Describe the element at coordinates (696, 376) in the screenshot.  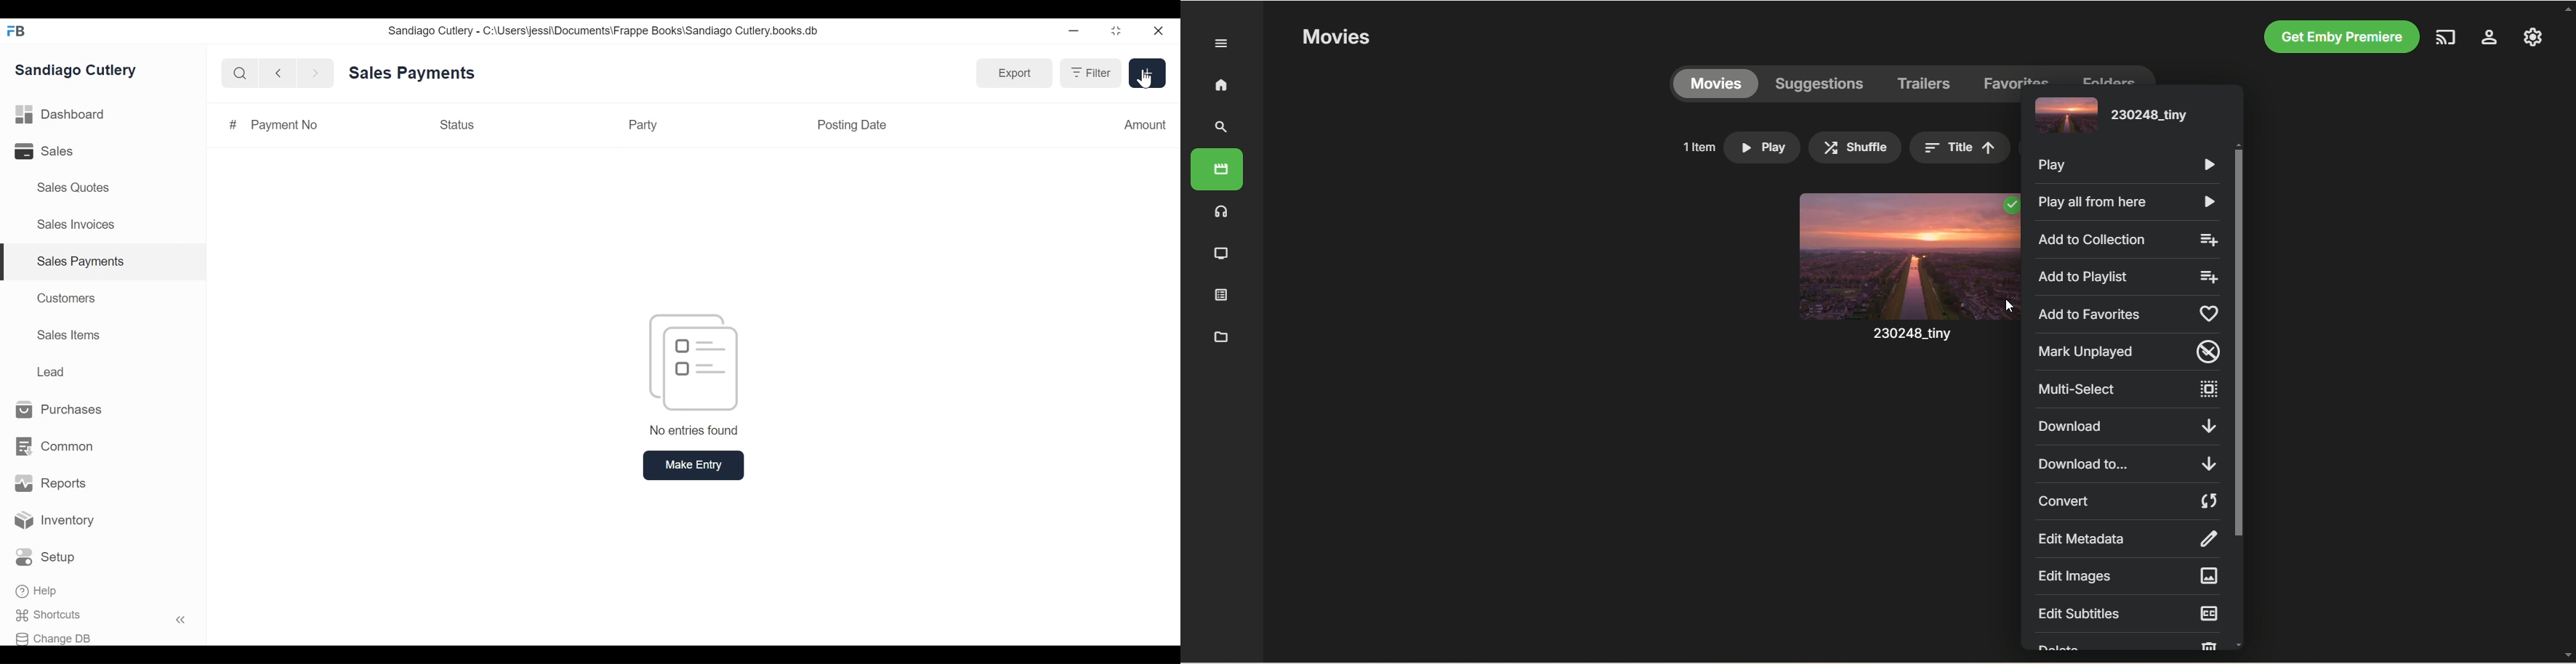
I see `No entries found` at that location.